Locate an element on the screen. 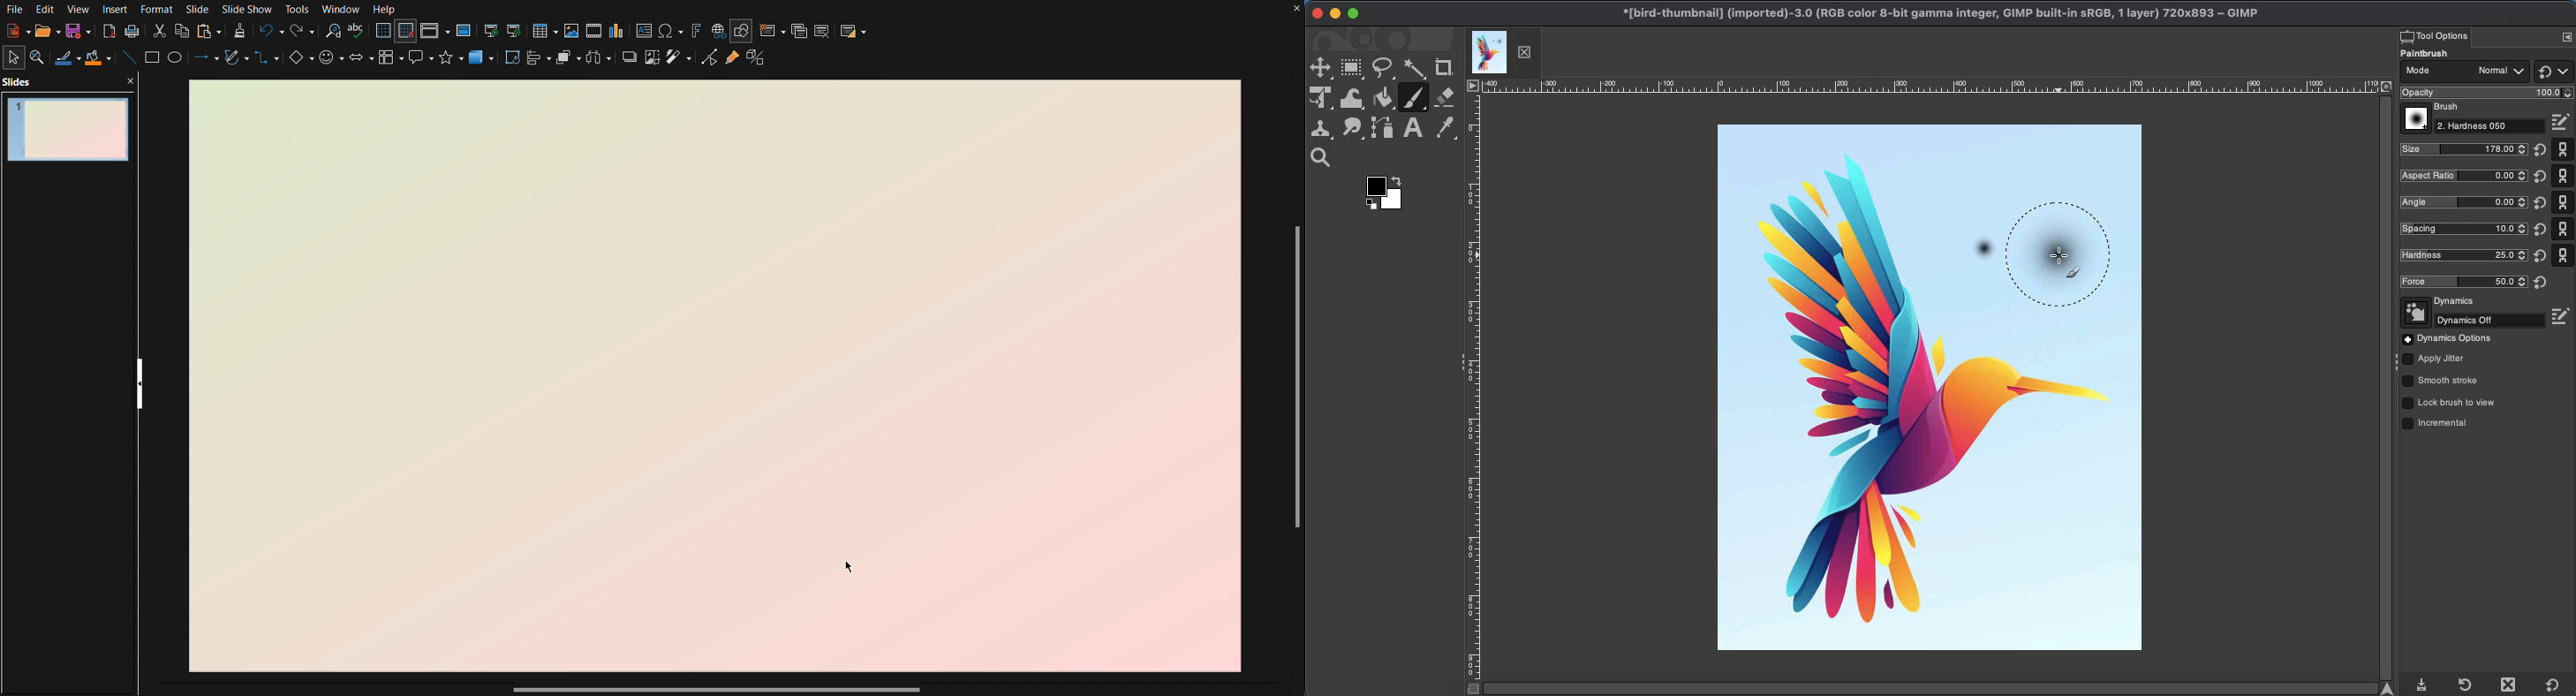  Cursor is located at coordinates (852, 568).